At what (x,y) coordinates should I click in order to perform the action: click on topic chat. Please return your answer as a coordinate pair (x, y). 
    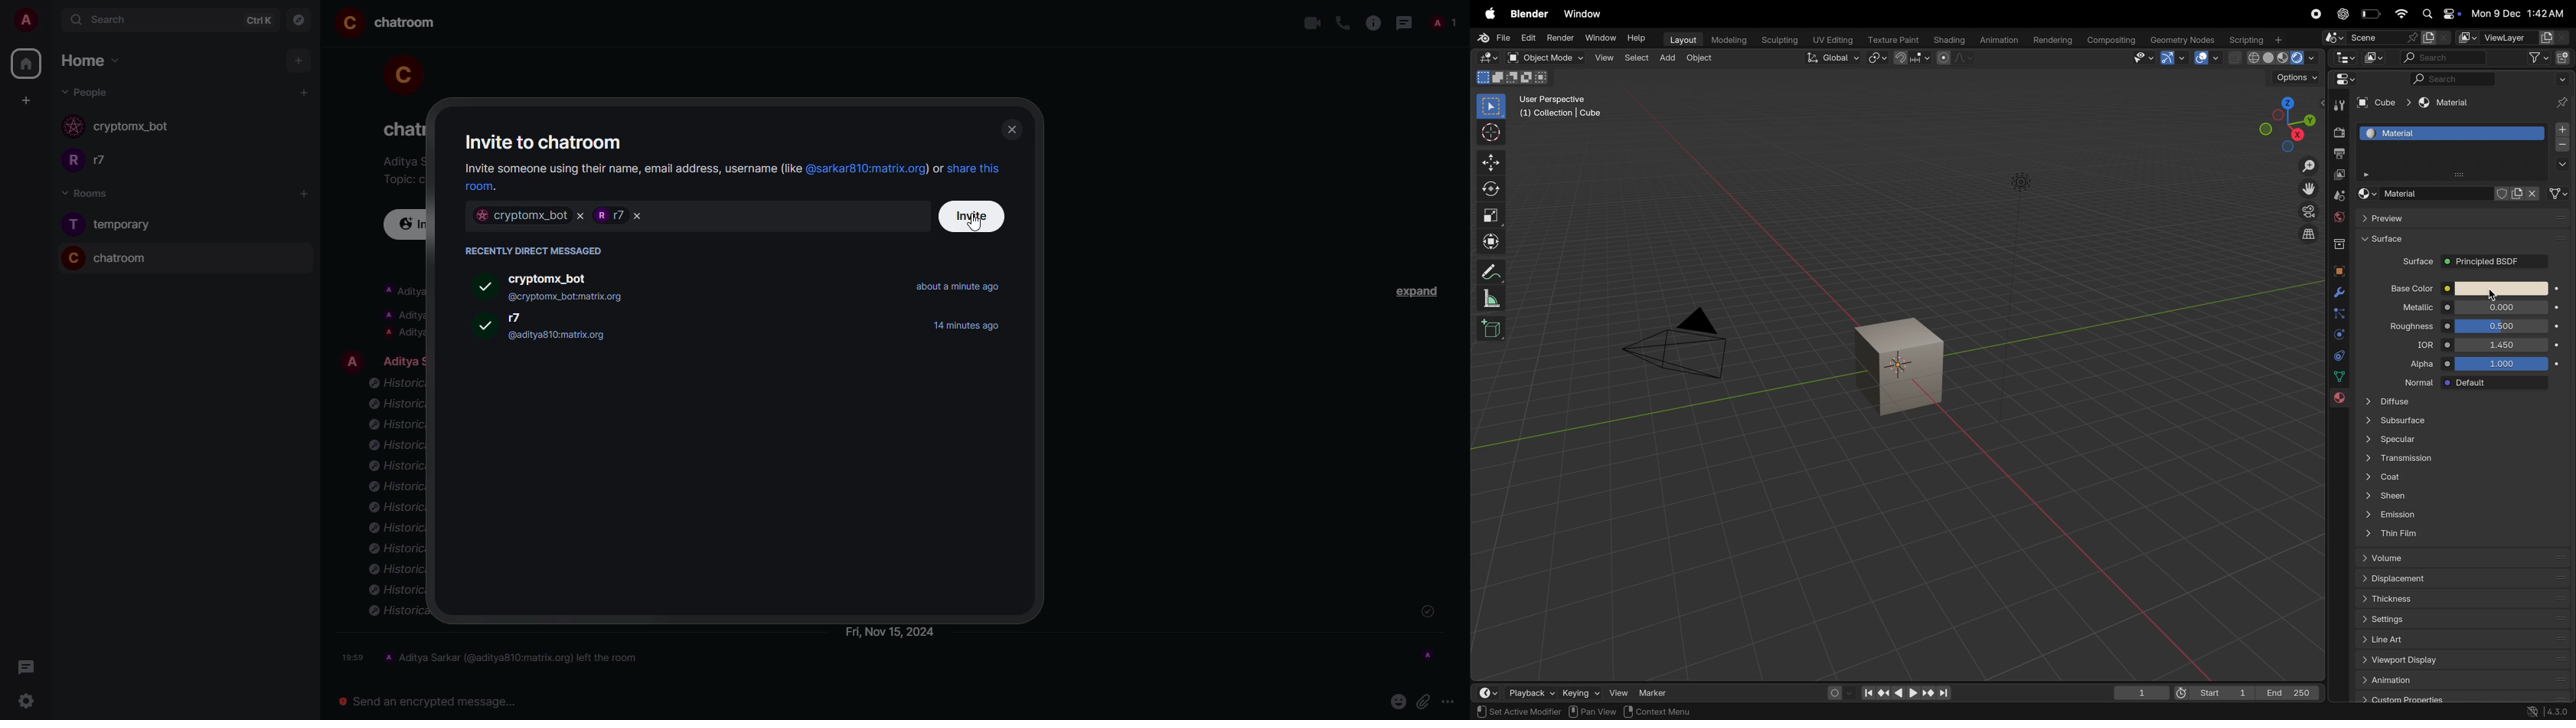
    Looking at the image, I should click on (401, 178).